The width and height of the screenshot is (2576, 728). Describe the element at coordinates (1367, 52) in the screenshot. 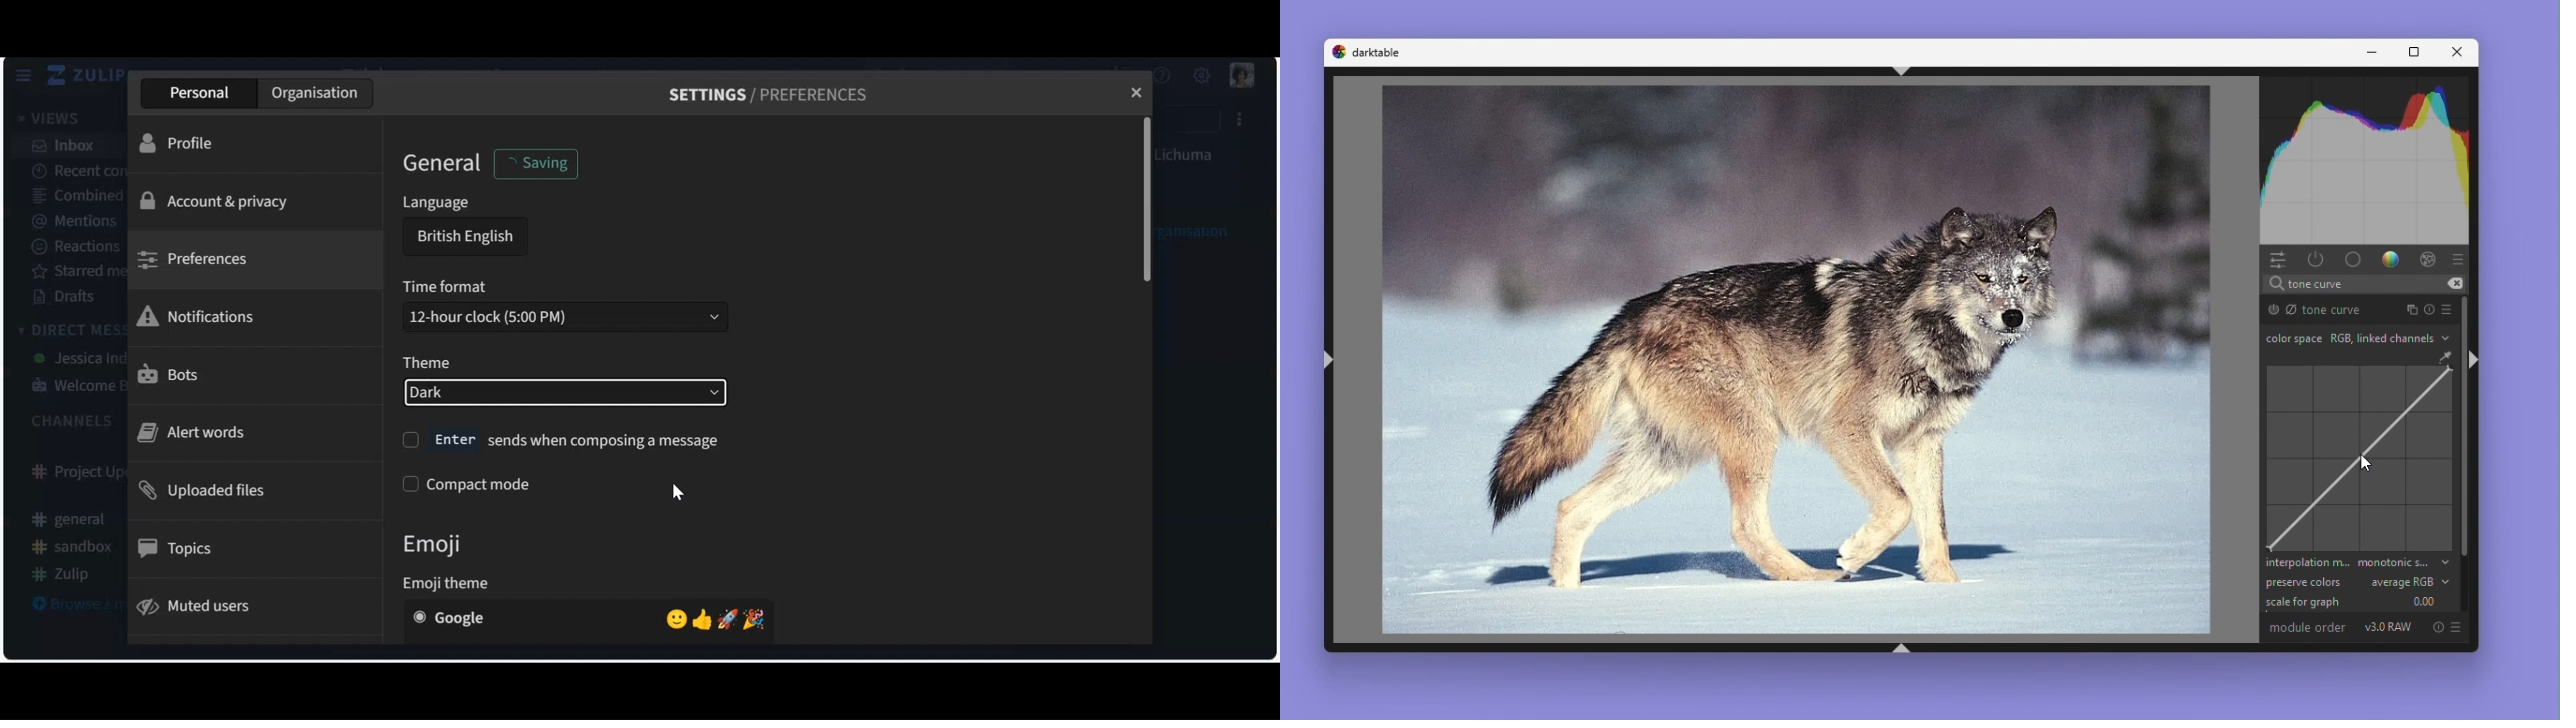

I see `Dark table logo` at that location.